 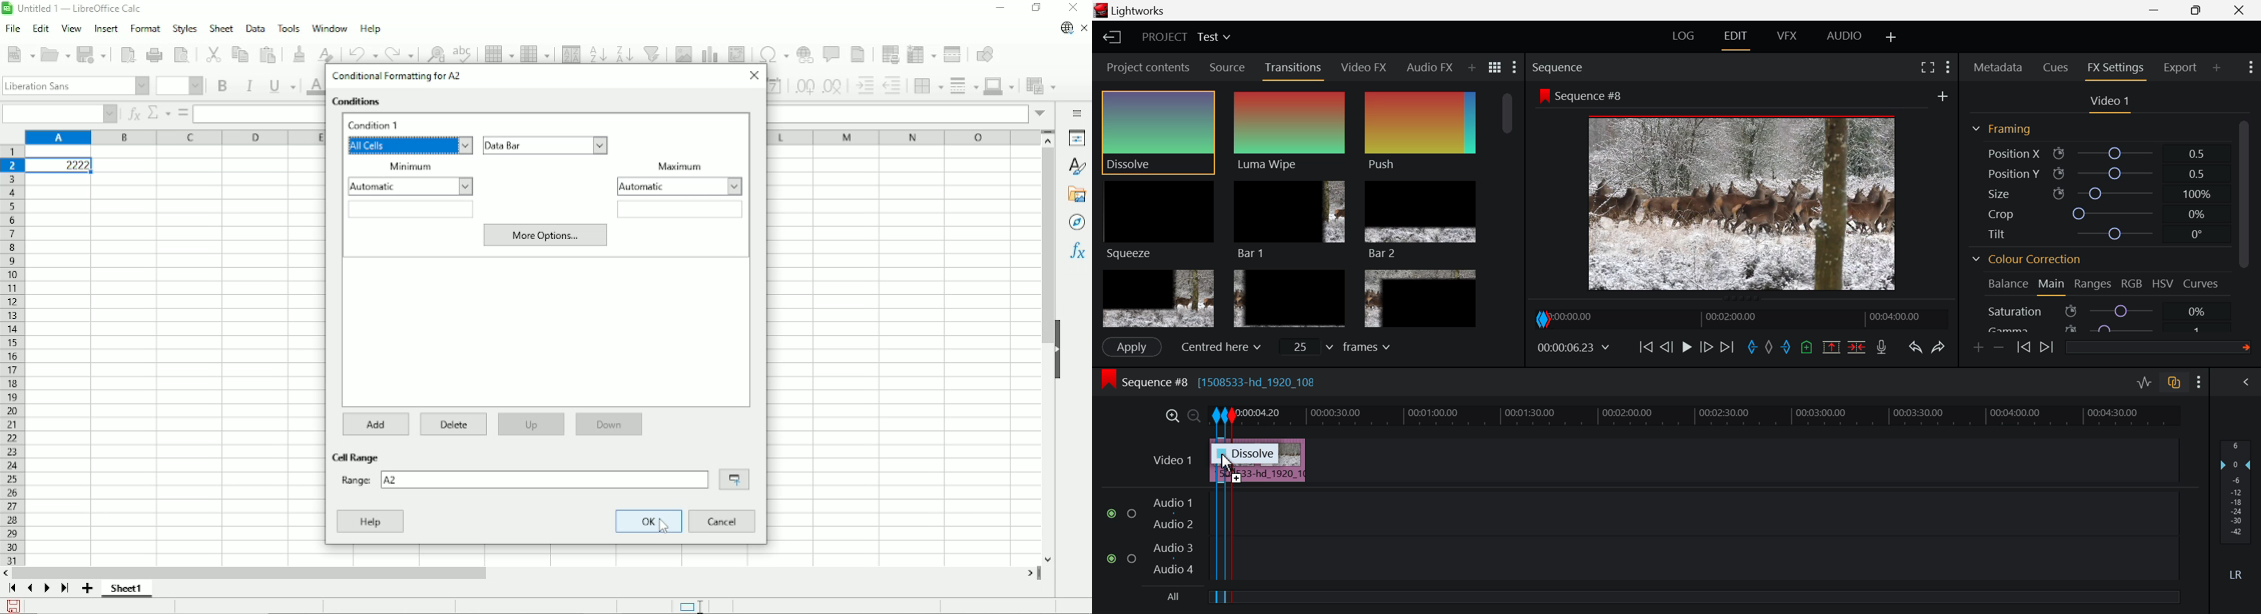 What do you see at coordinates (2240, 511) in the screenshot?
I see `Audio Level` at bounding box center [2240, 511].